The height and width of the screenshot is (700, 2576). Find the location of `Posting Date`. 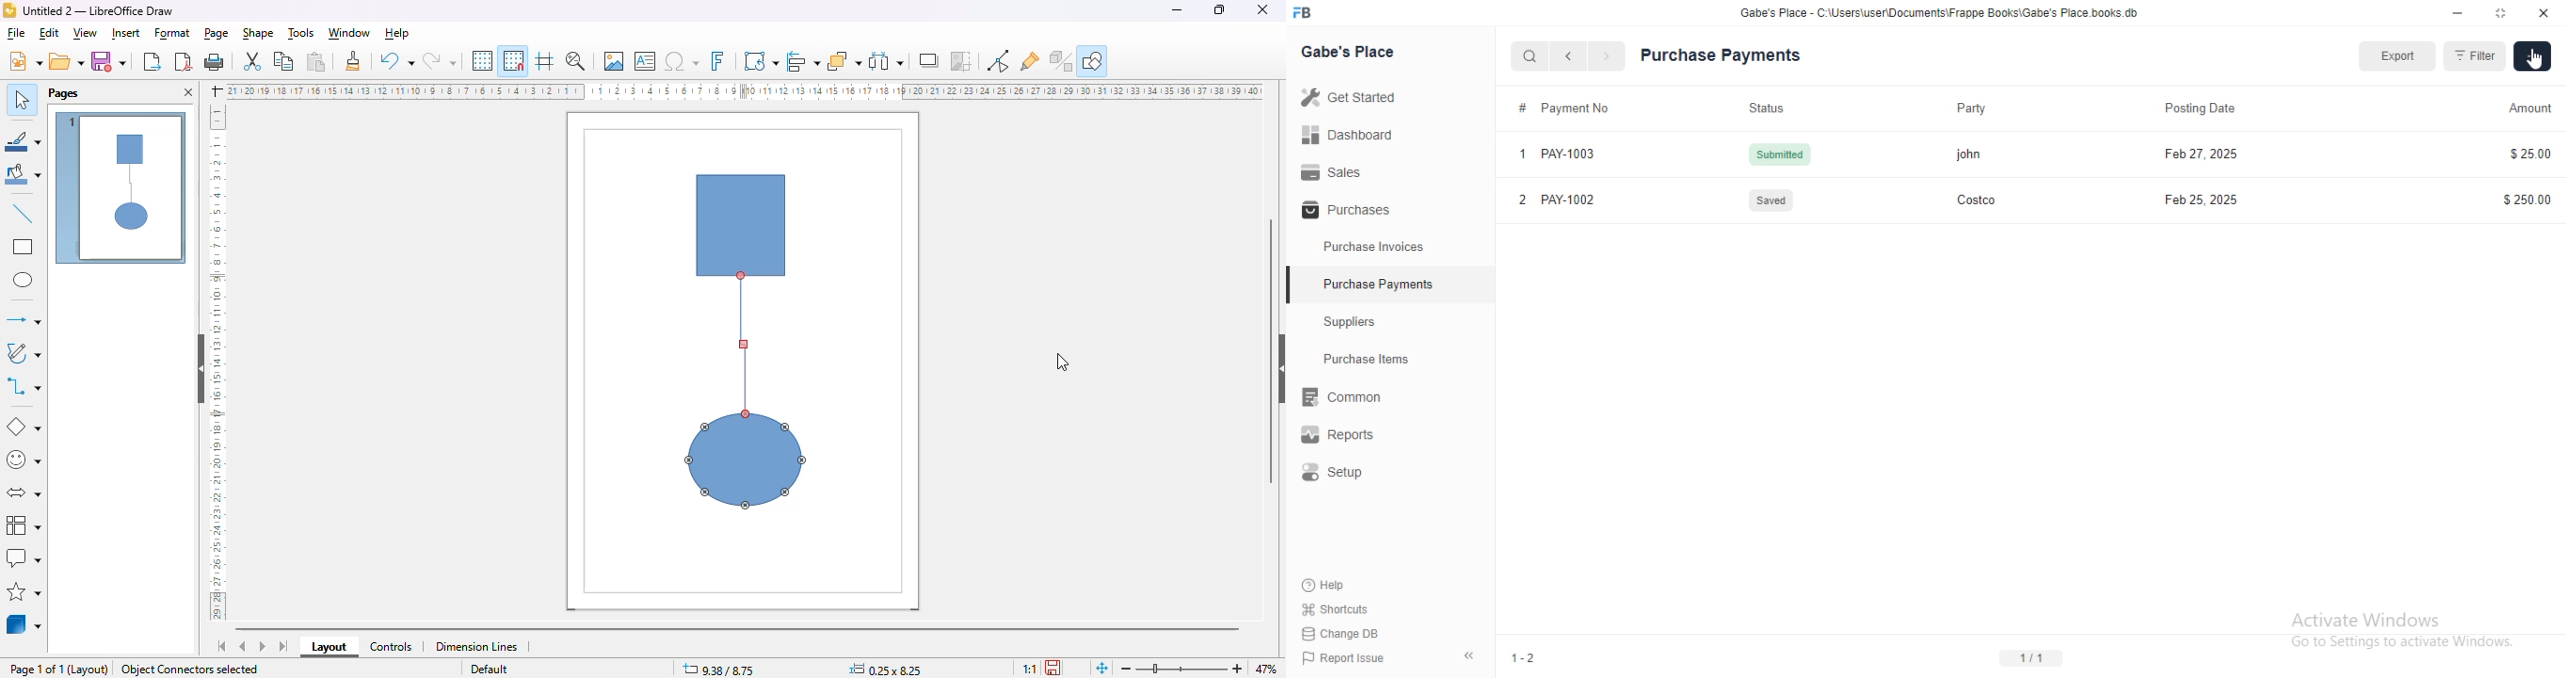

Posting Date is located at coordinates (2199, 109).